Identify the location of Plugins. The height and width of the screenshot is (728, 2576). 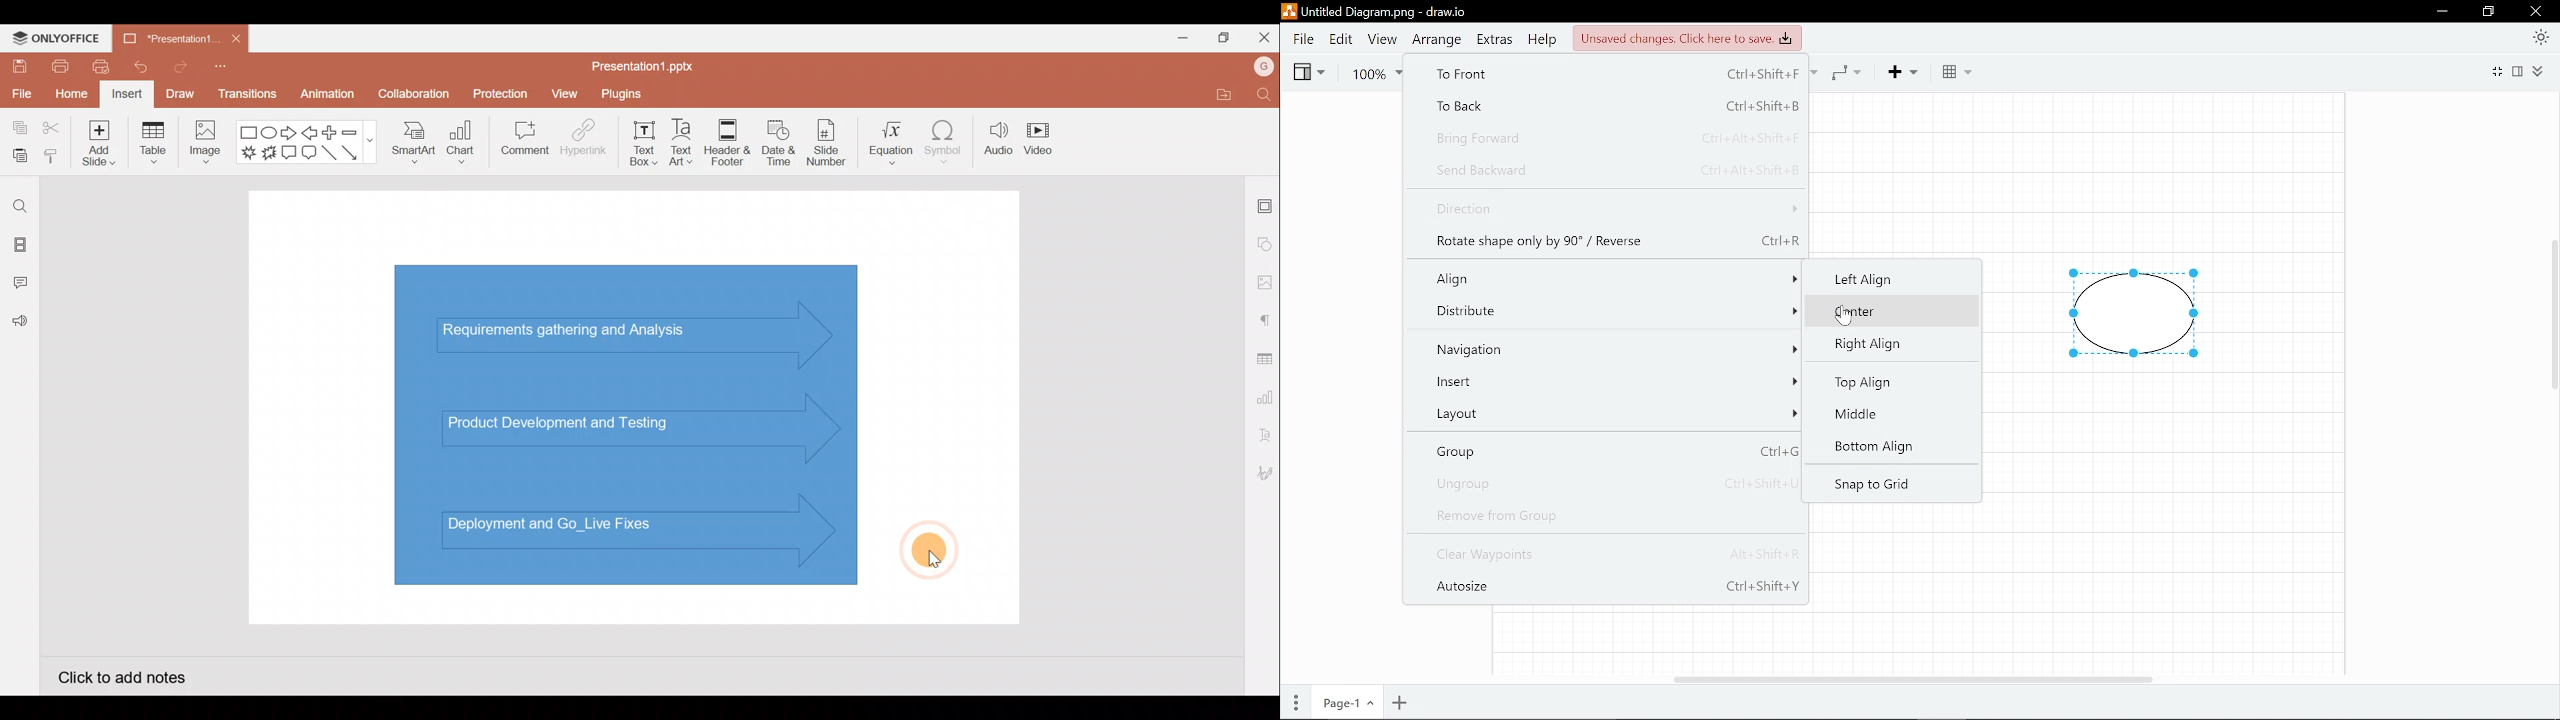
(631, 92).